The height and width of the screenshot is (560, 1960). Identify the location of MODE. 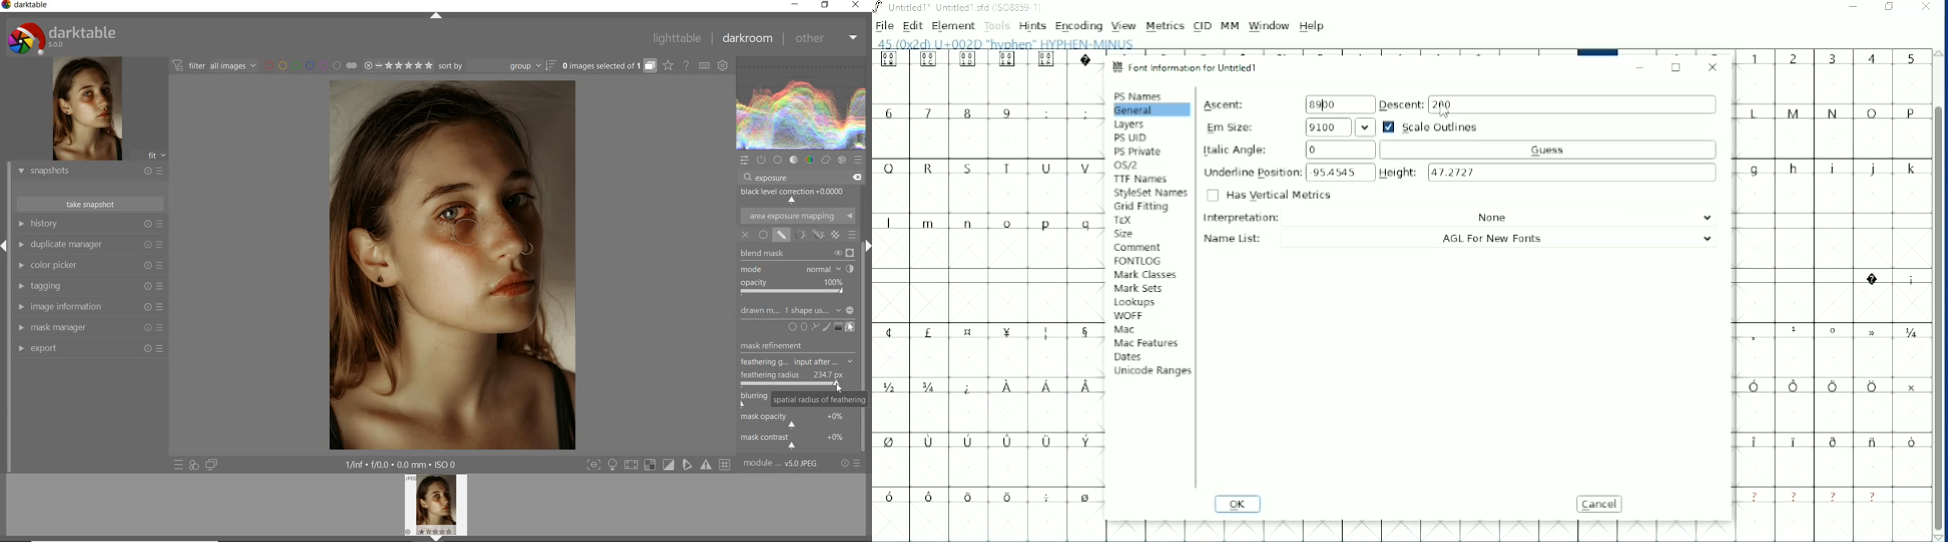
(797, 270).